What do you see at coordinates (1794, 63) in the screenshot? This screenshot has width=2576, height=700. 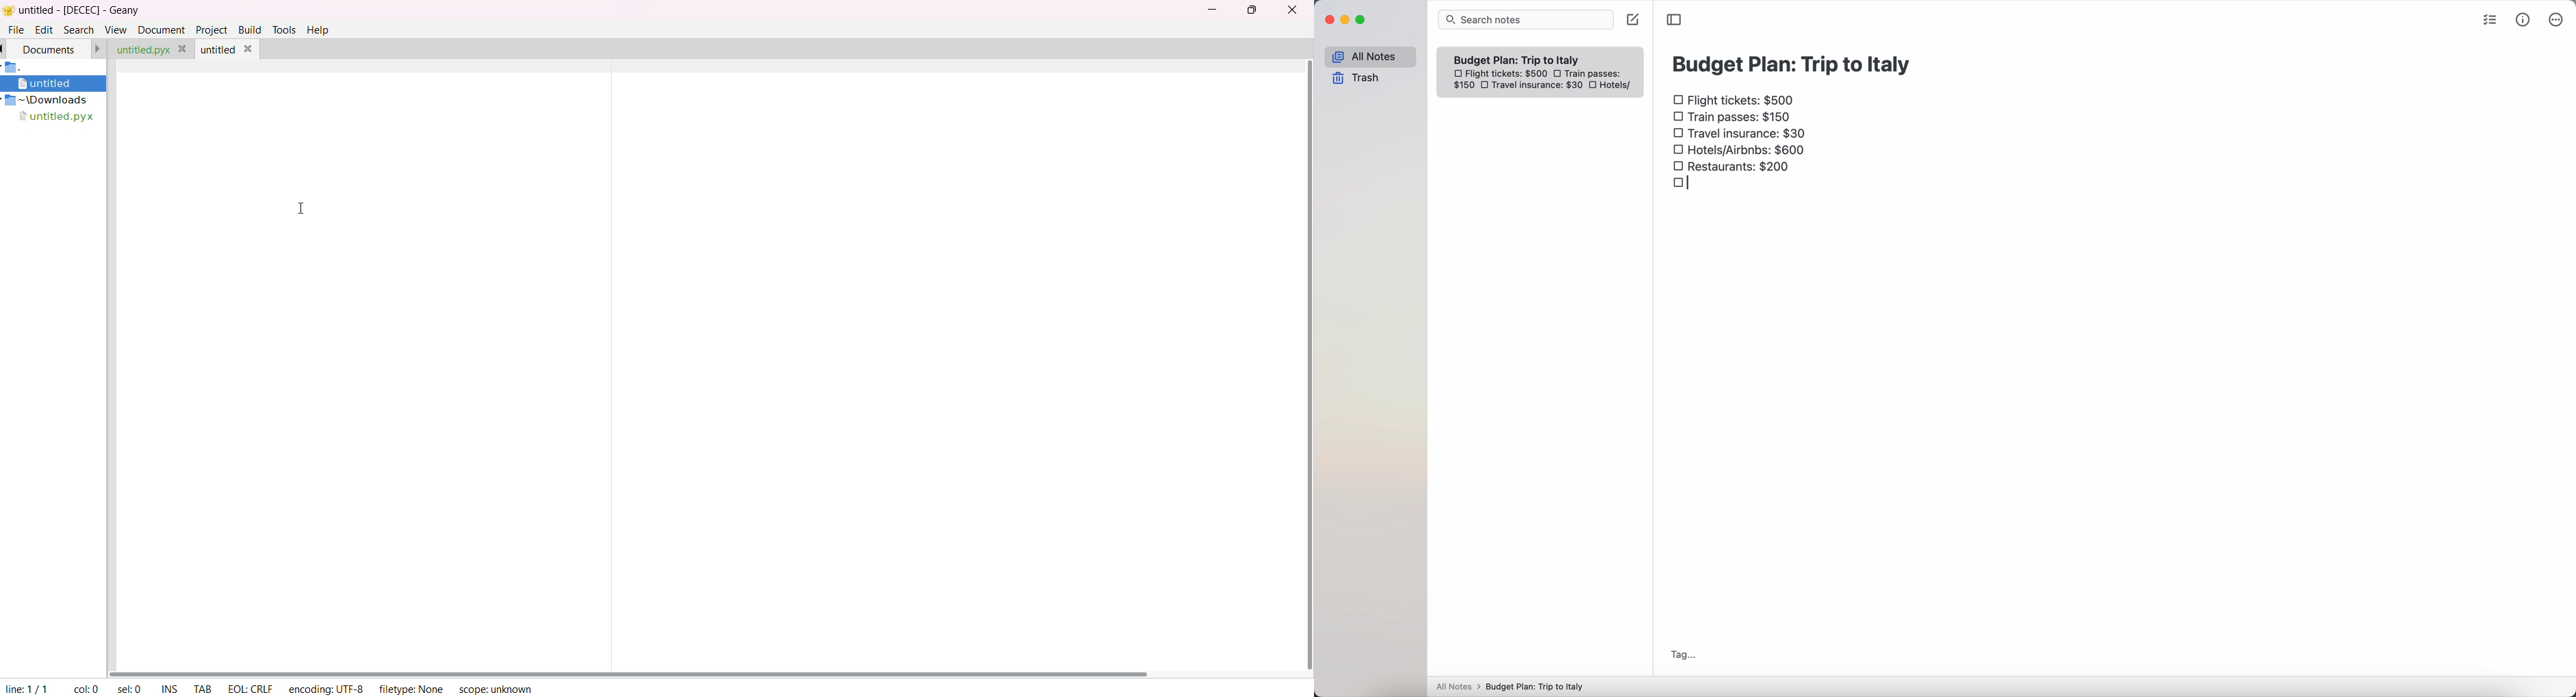 I see `budget plan: trip to Italy` at bounding box center [1794, 63].